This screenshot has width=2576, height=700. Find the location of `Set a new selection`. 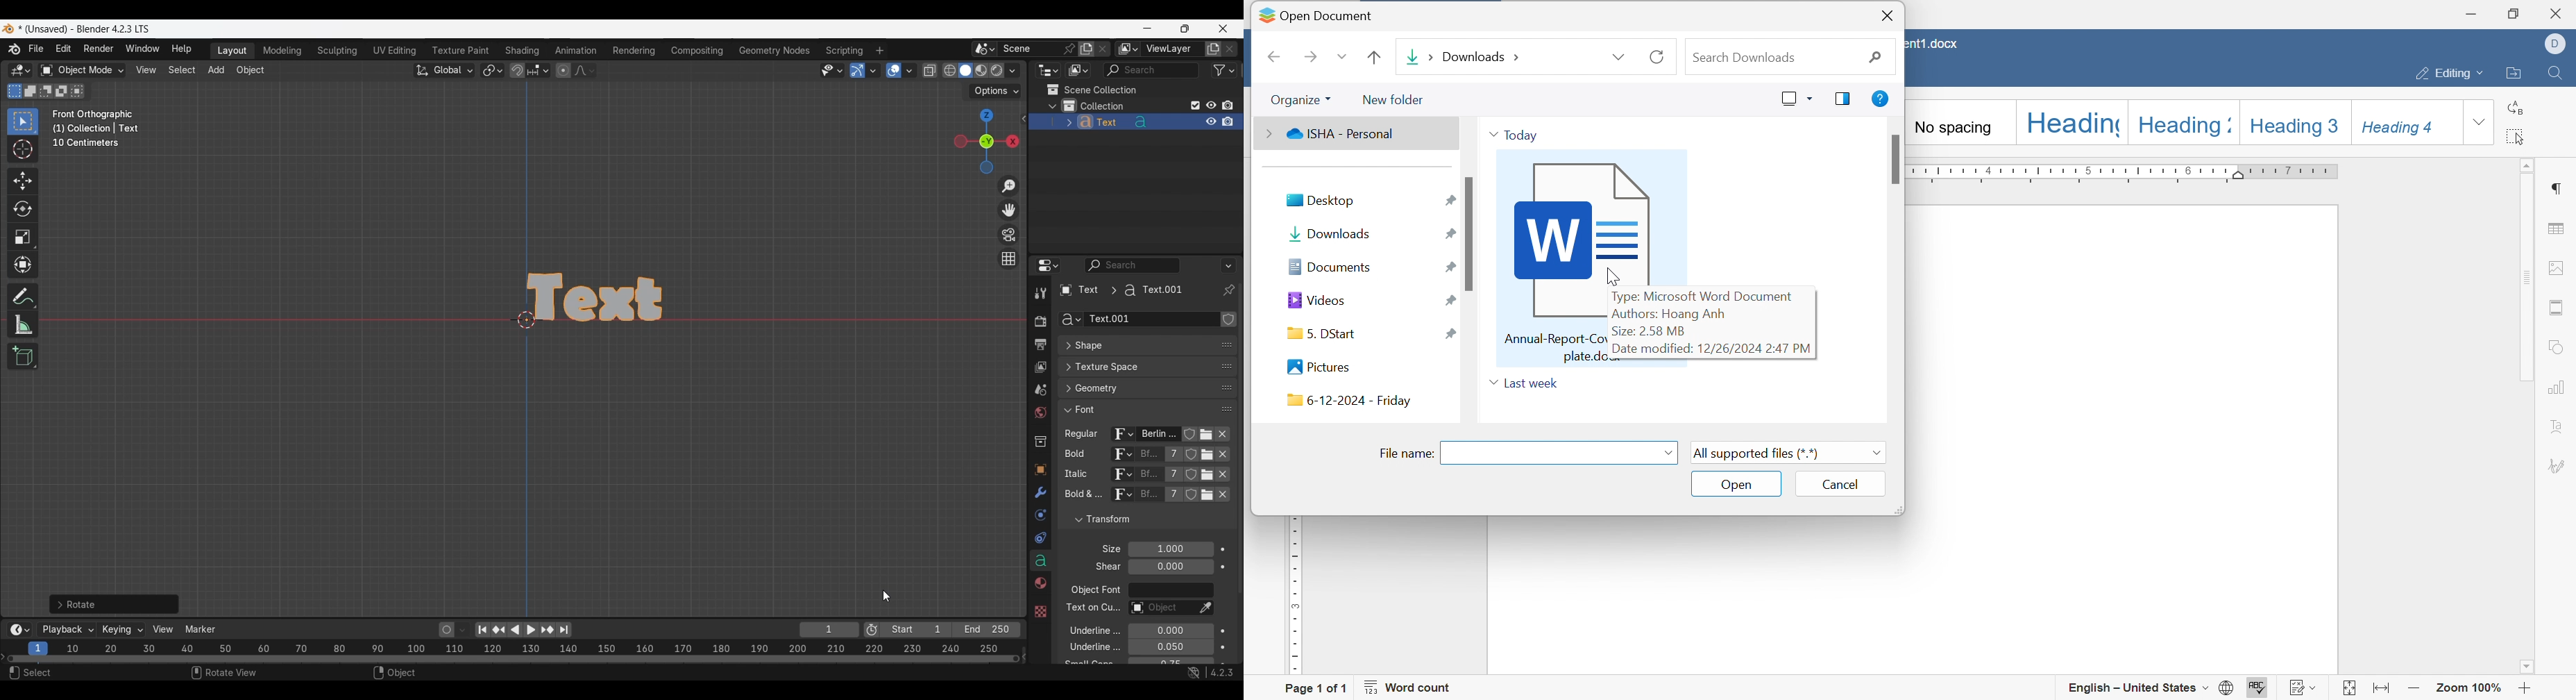

Set a new selection is located at coordinates (15, 91).